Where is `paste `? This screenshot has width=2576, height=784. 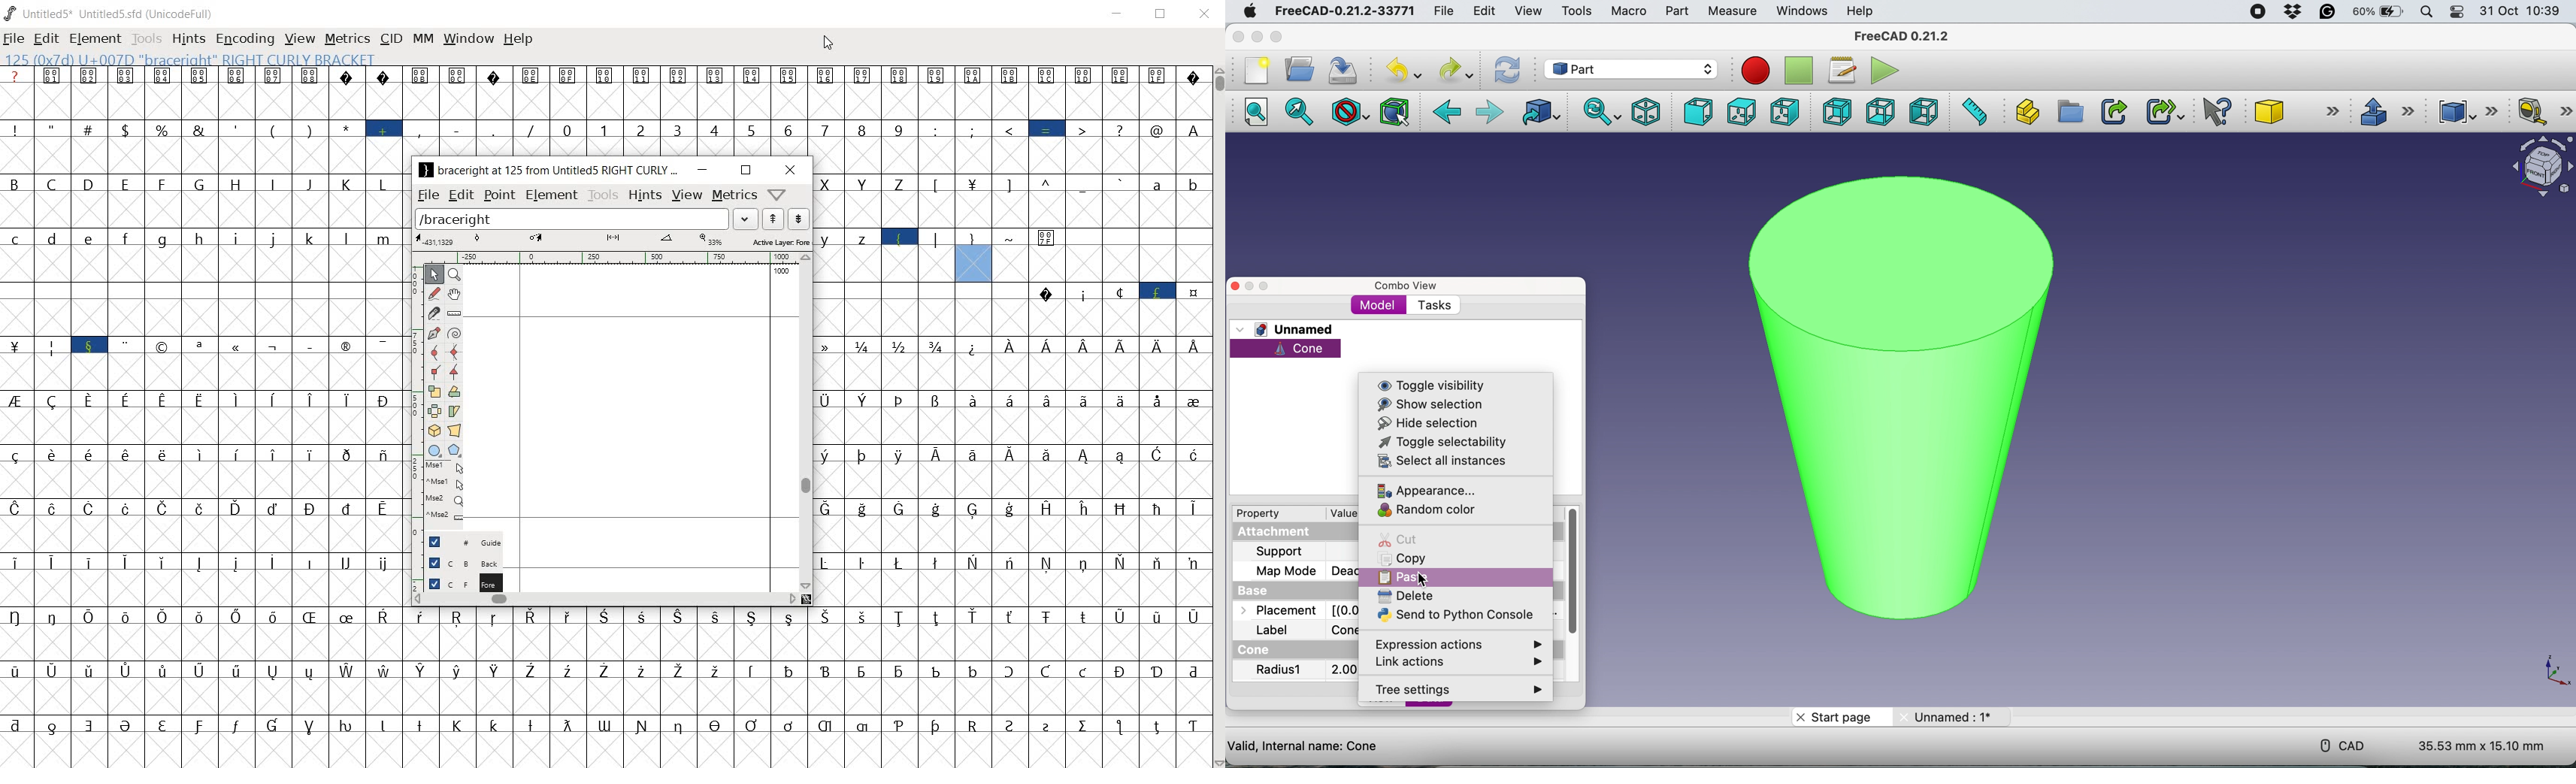 paste  is located at coordinates (1456, 576).